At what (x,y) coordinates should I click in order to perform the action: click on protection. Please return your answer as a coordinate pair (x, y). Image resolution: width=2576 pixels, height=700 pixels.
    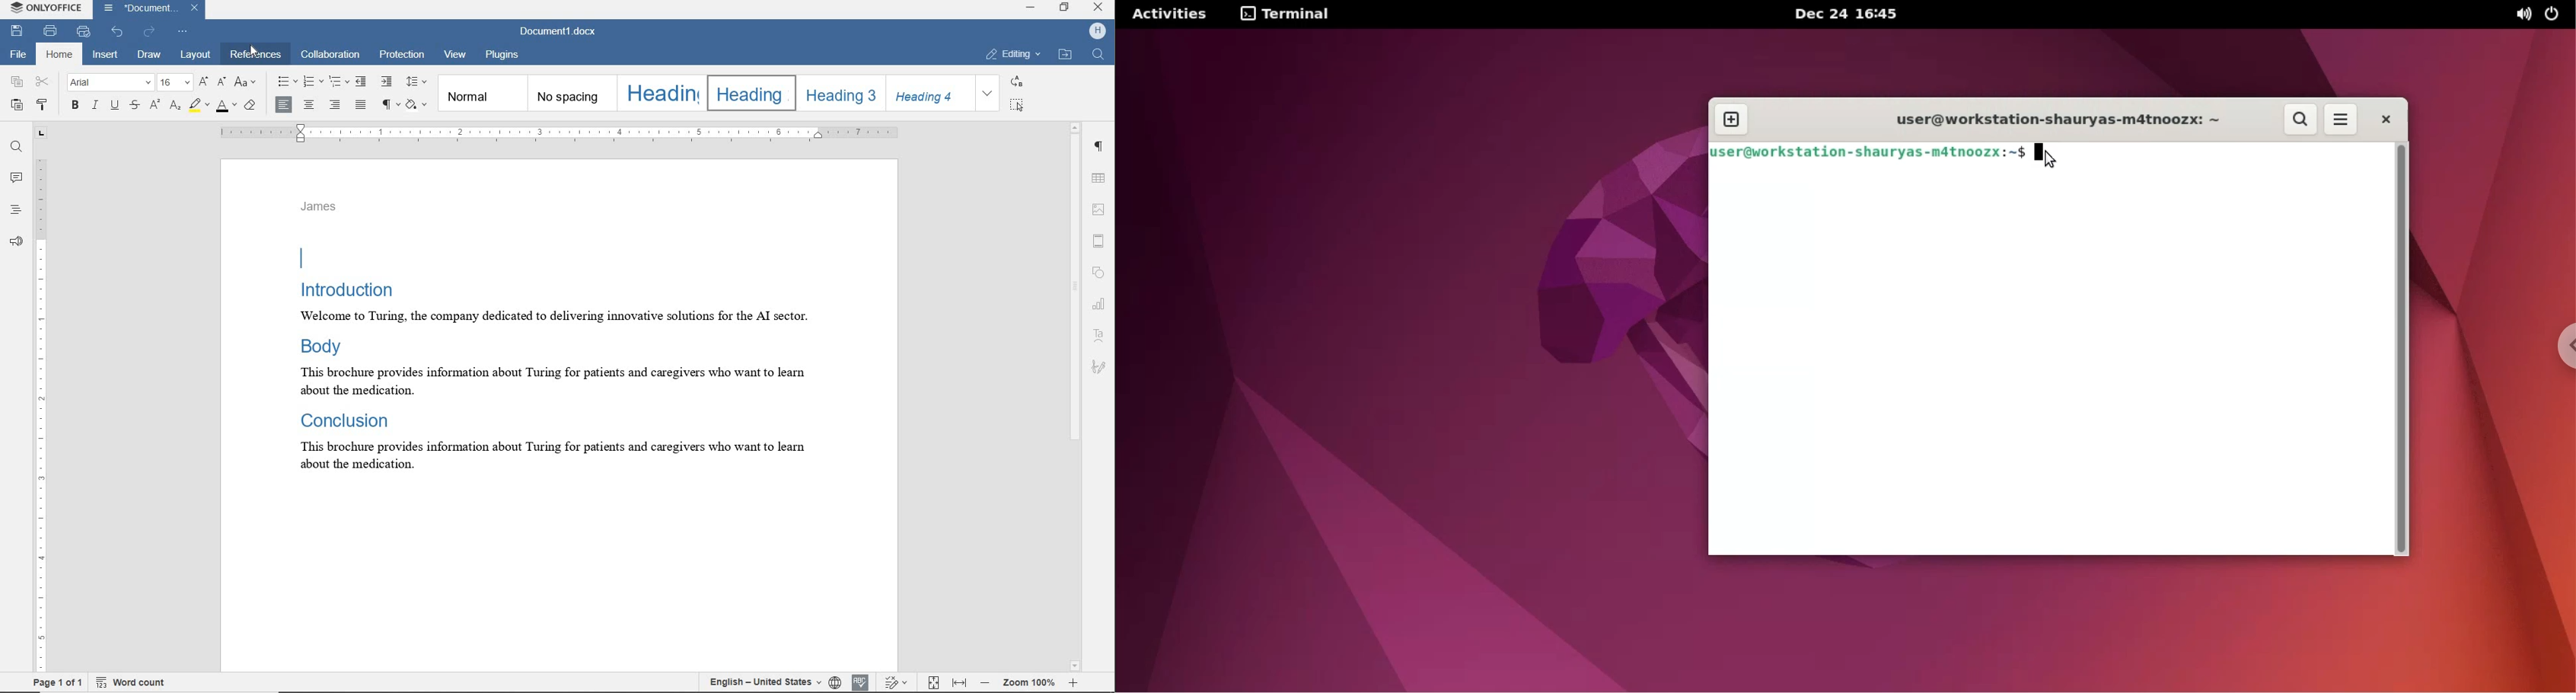
    Looking at the image, I should click on (402, 54).